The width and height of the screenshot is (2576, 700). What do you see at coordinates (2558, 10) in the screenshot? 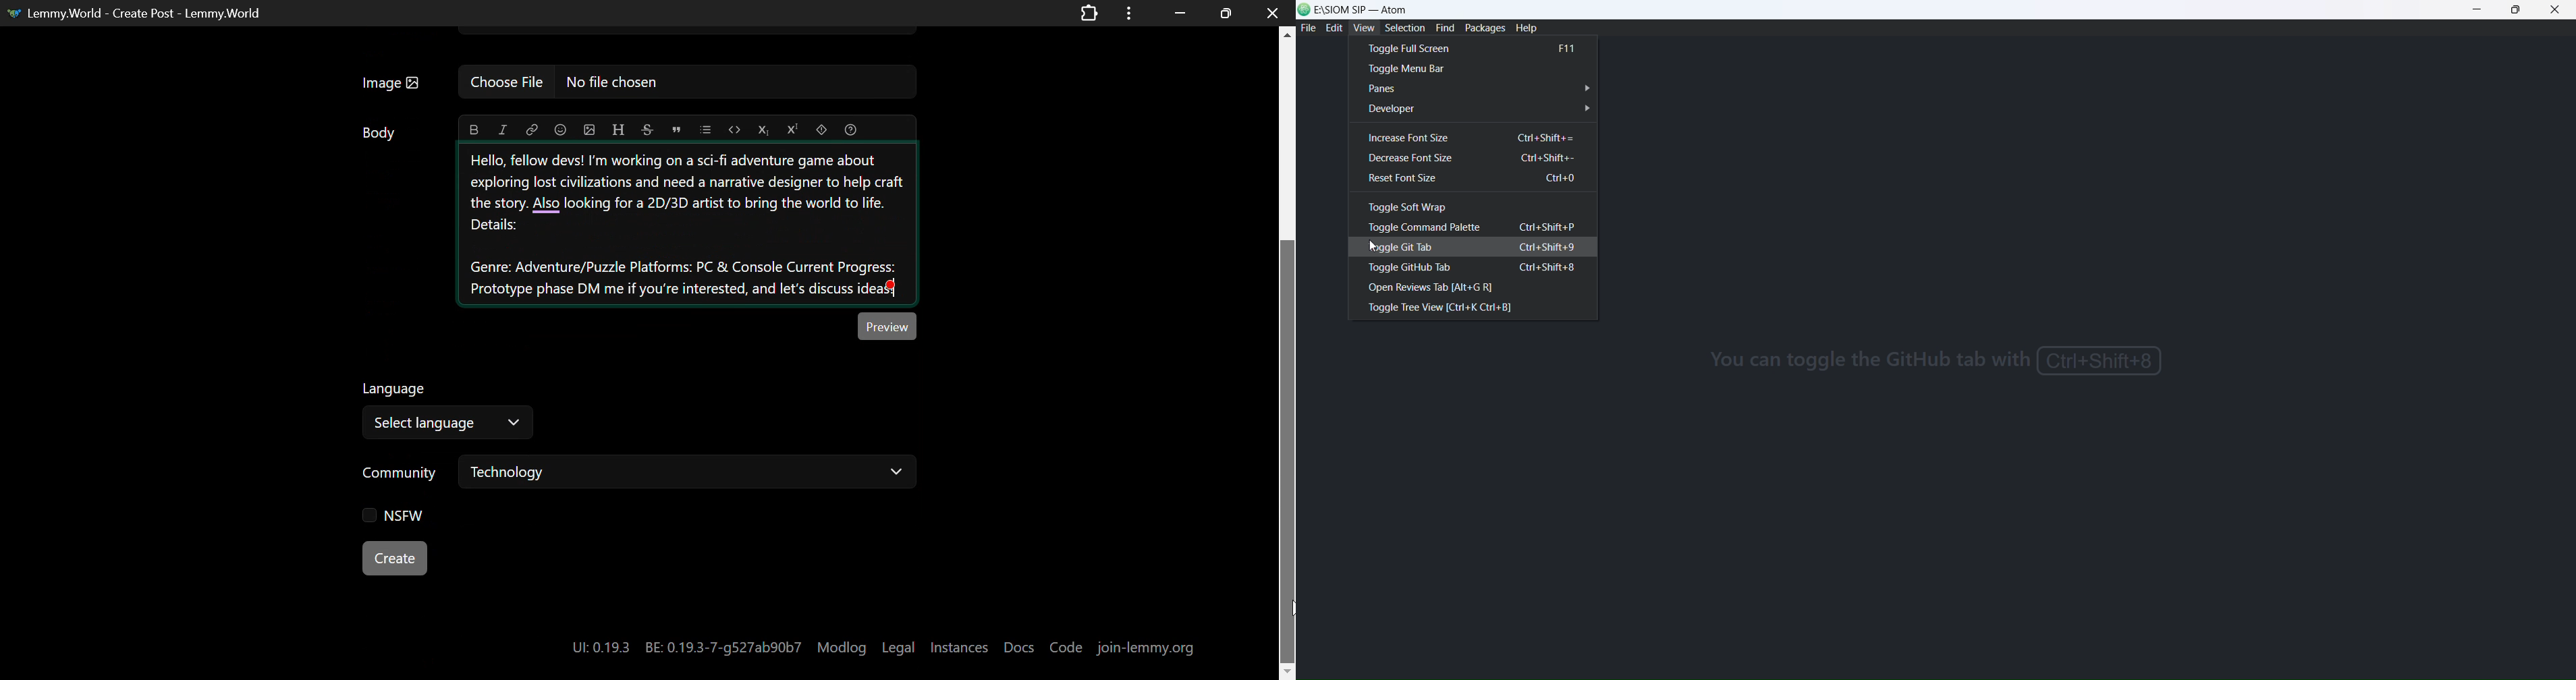
I see `close` at bounding box center [2558, 10].